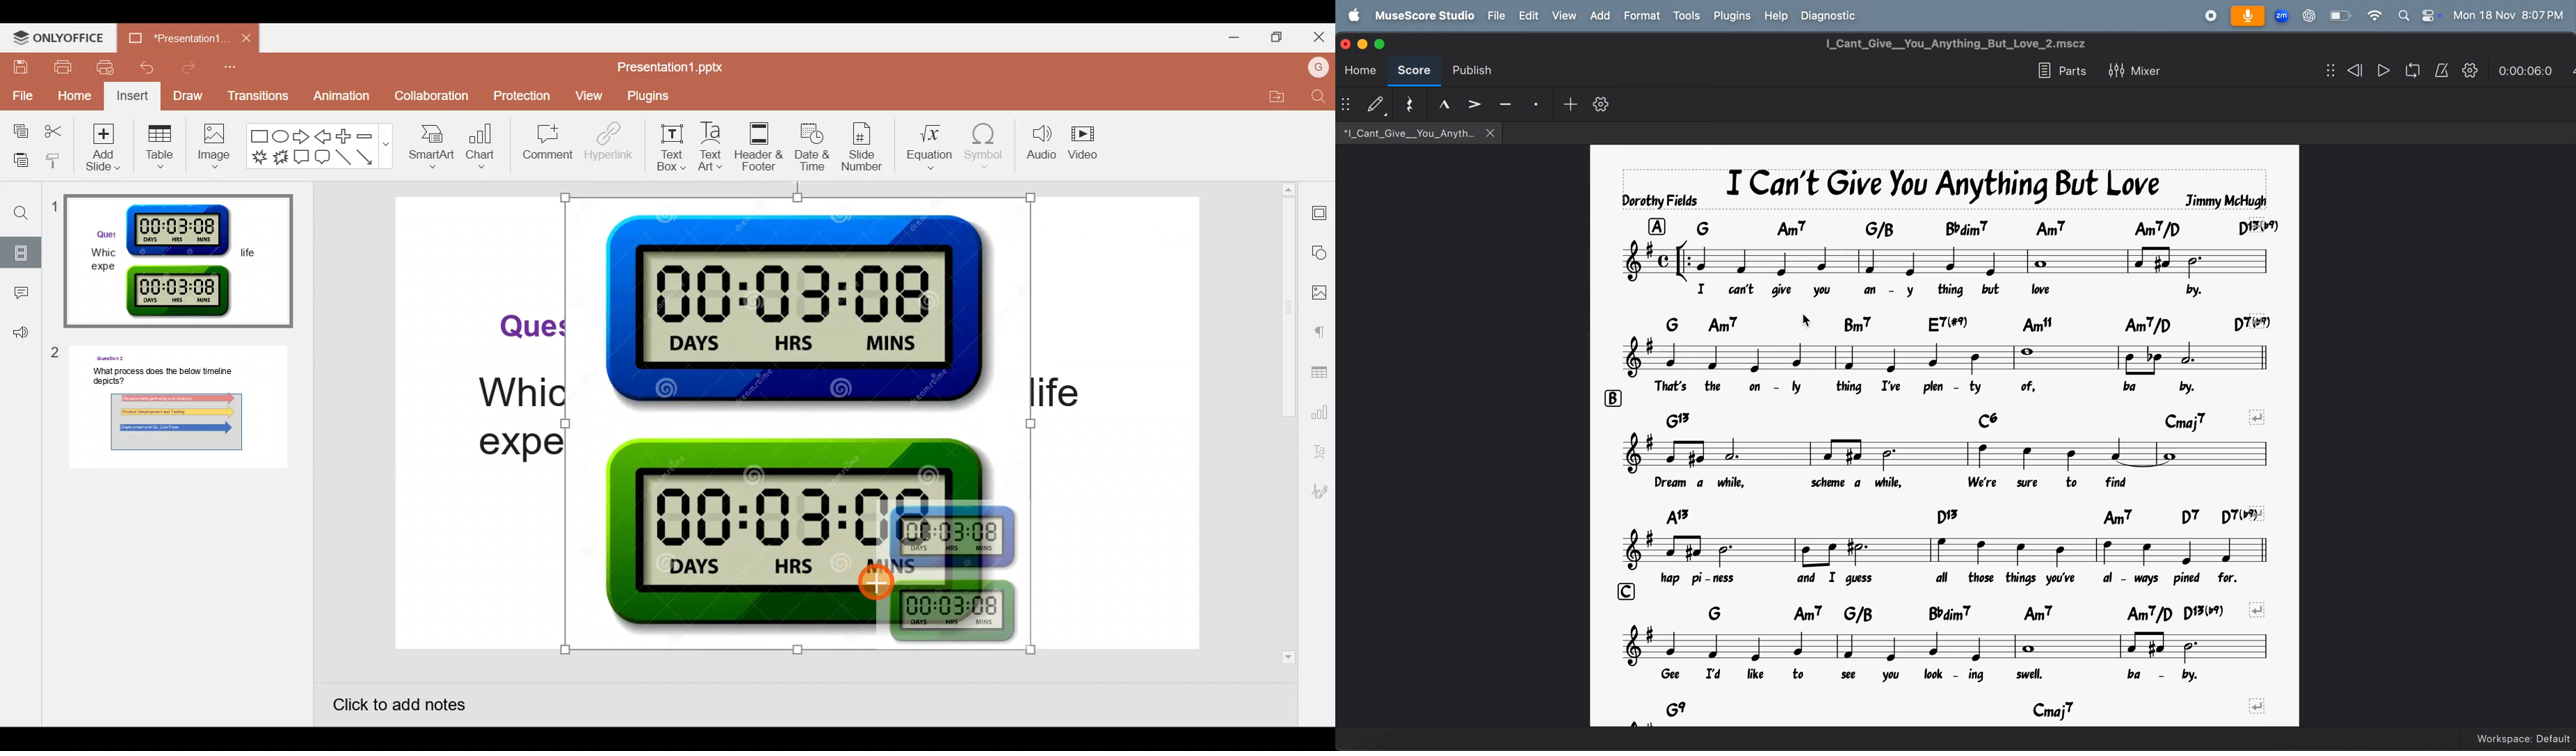 This screenshot has height=756, width=2576. I want to click on Comment, so click(19, 297).